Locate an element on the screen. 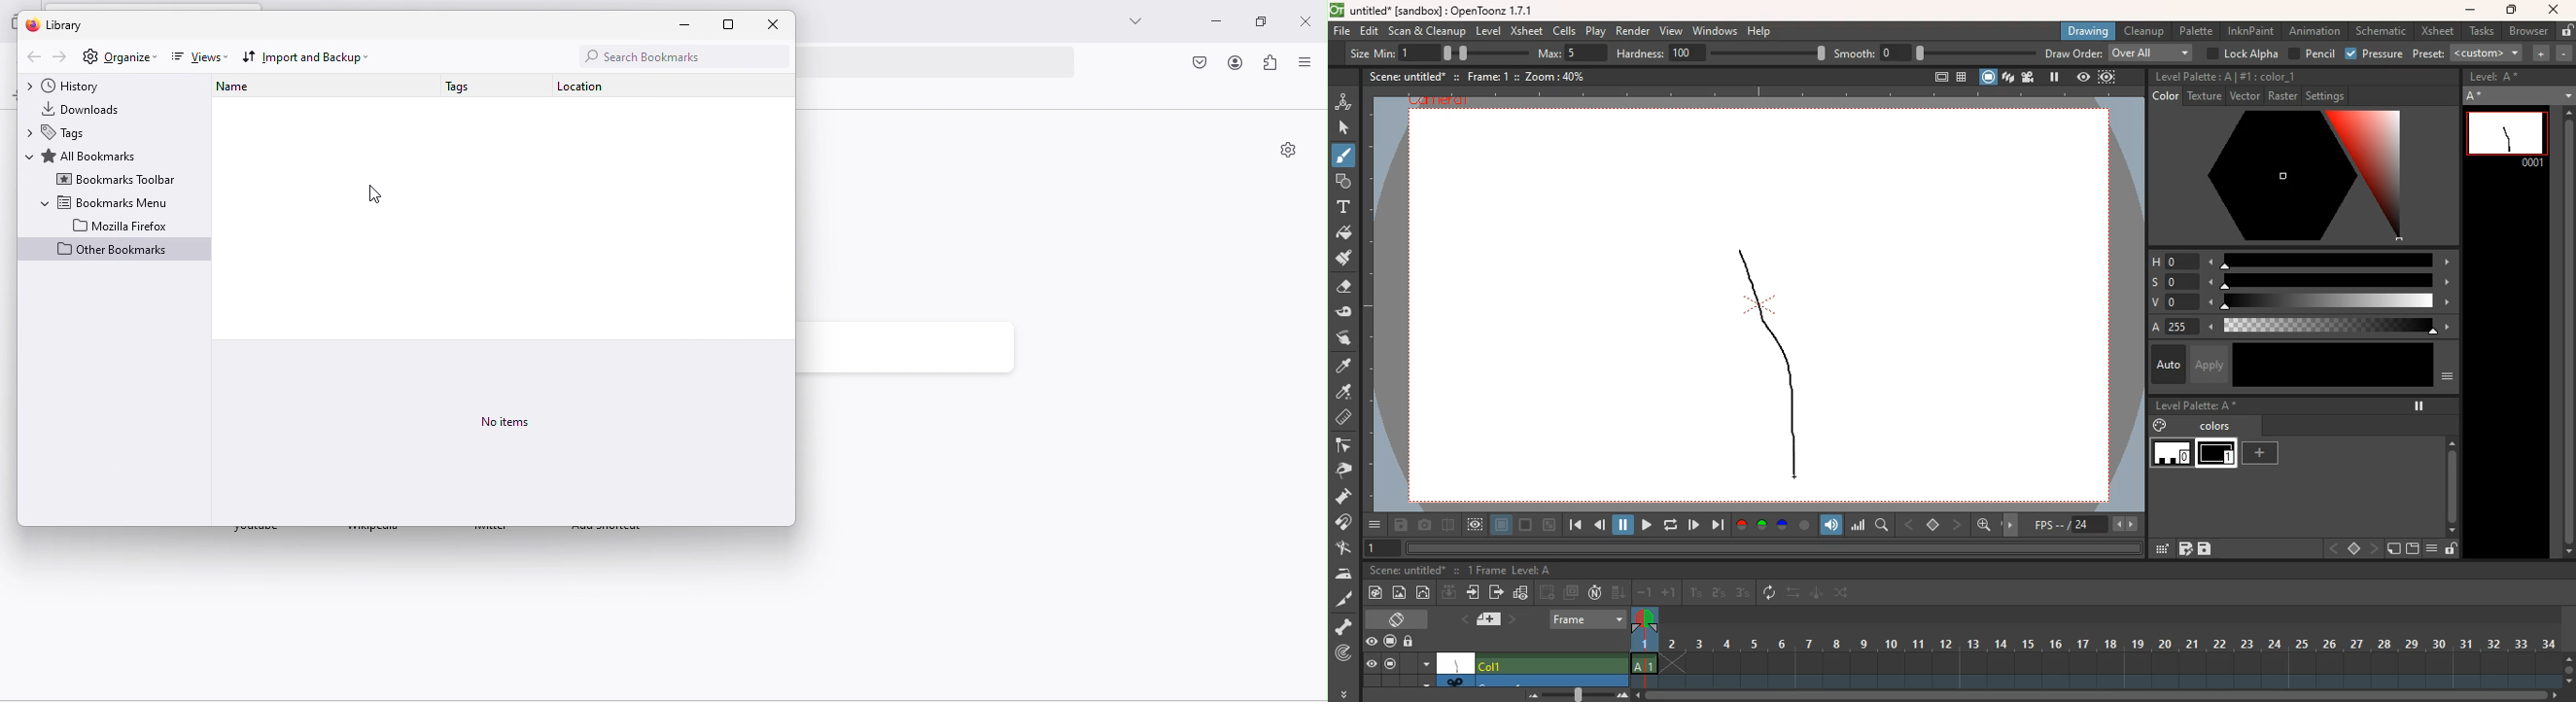 The width and height of the screenshot is (2576, 728). views is located at coordinates (197, 58).